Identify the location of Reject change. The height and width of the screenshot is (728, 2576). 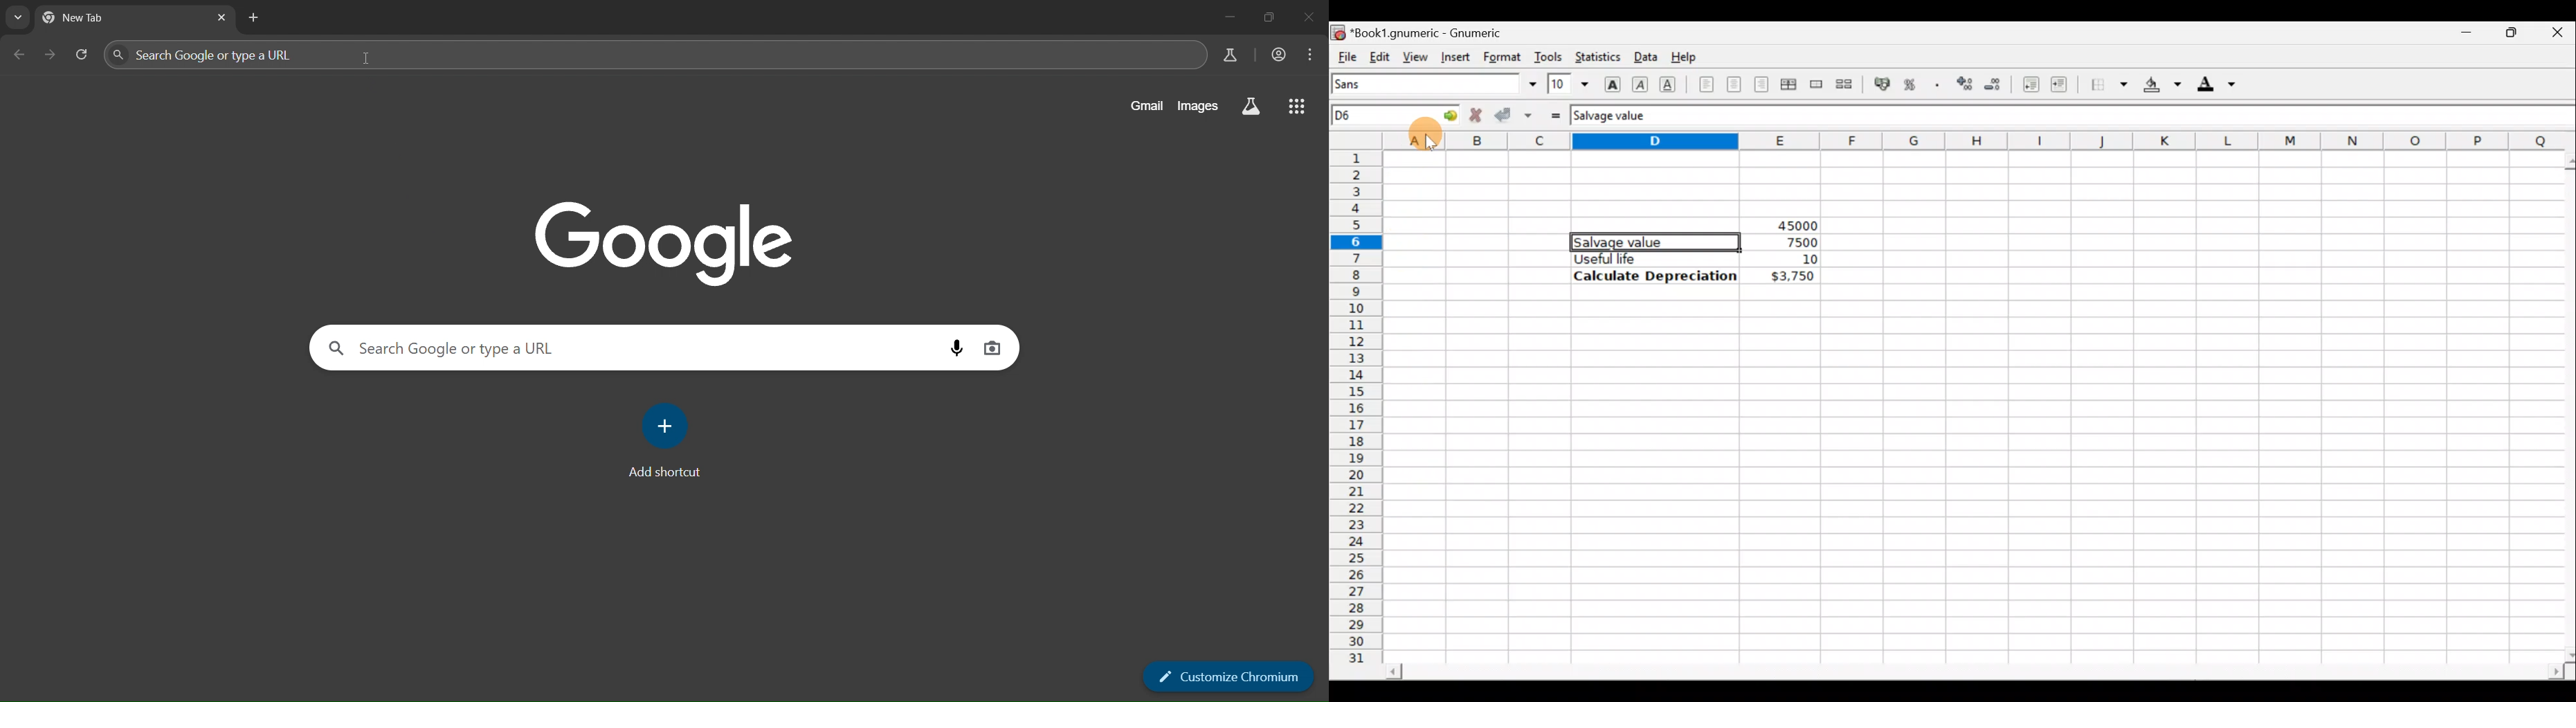
(1472, 116).